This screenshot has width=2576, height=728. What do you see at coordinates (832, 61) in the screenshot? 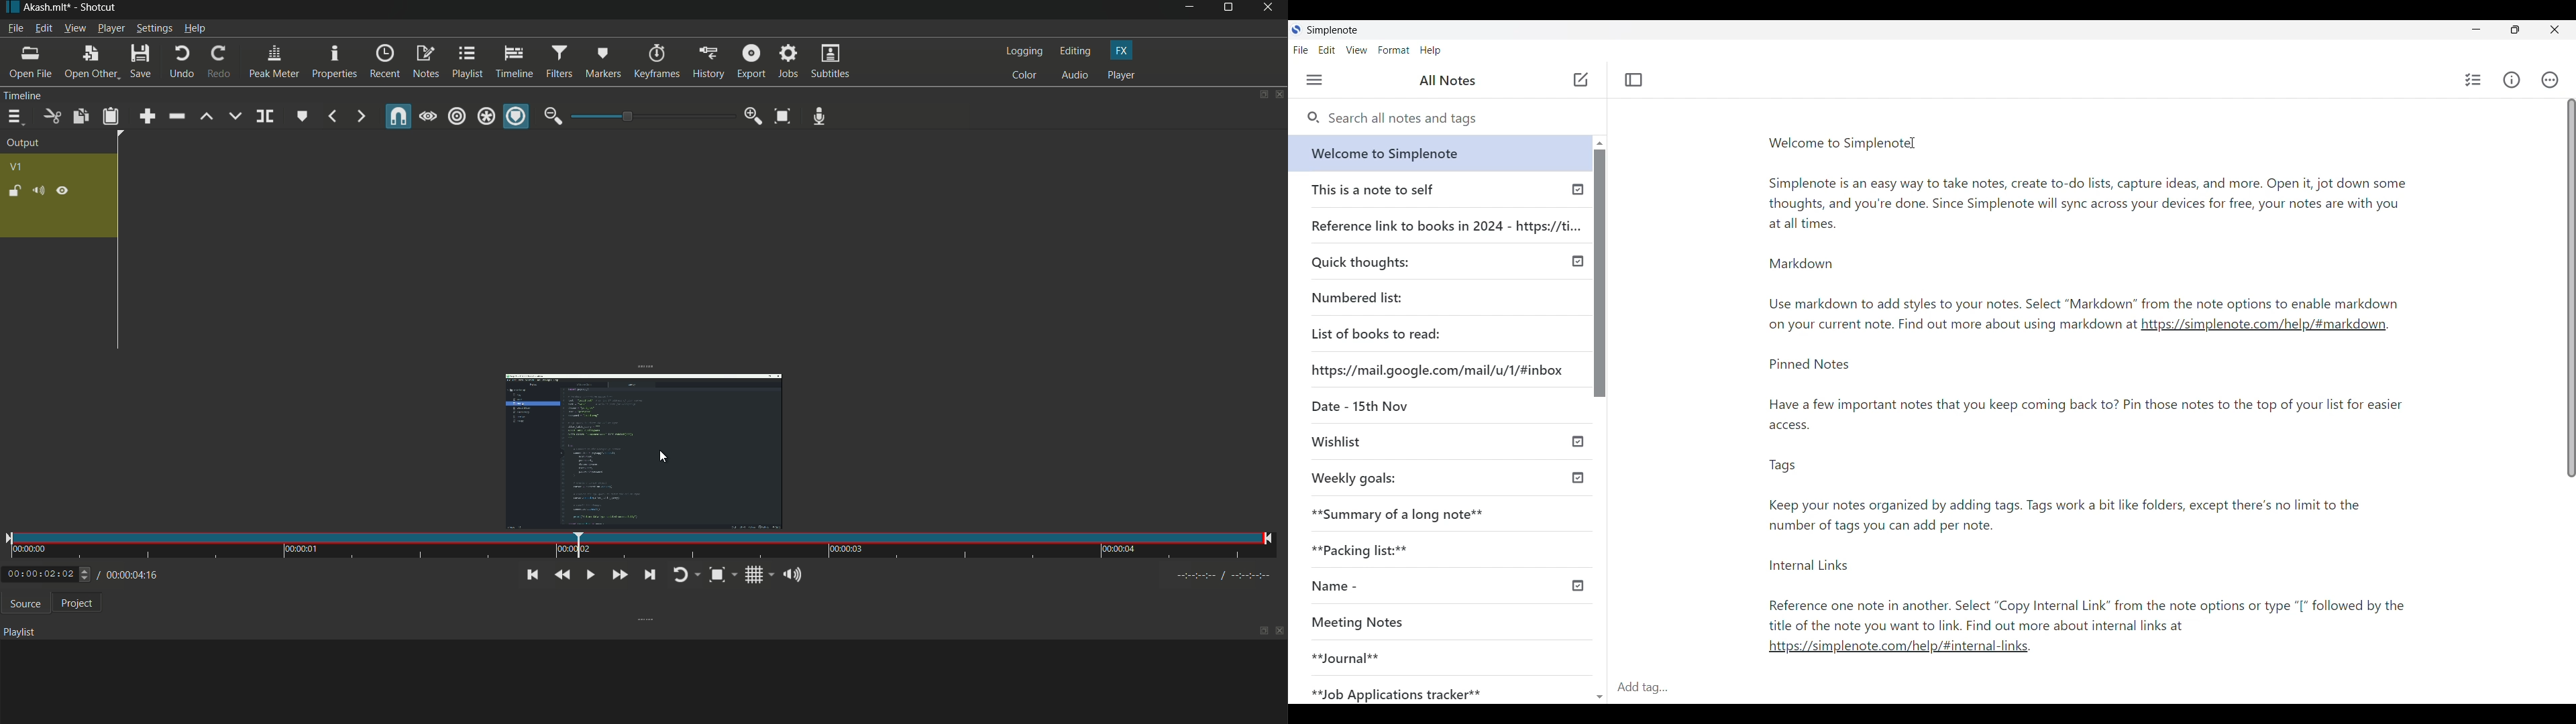
I see `subtitles` at bounding box center [832, 61].